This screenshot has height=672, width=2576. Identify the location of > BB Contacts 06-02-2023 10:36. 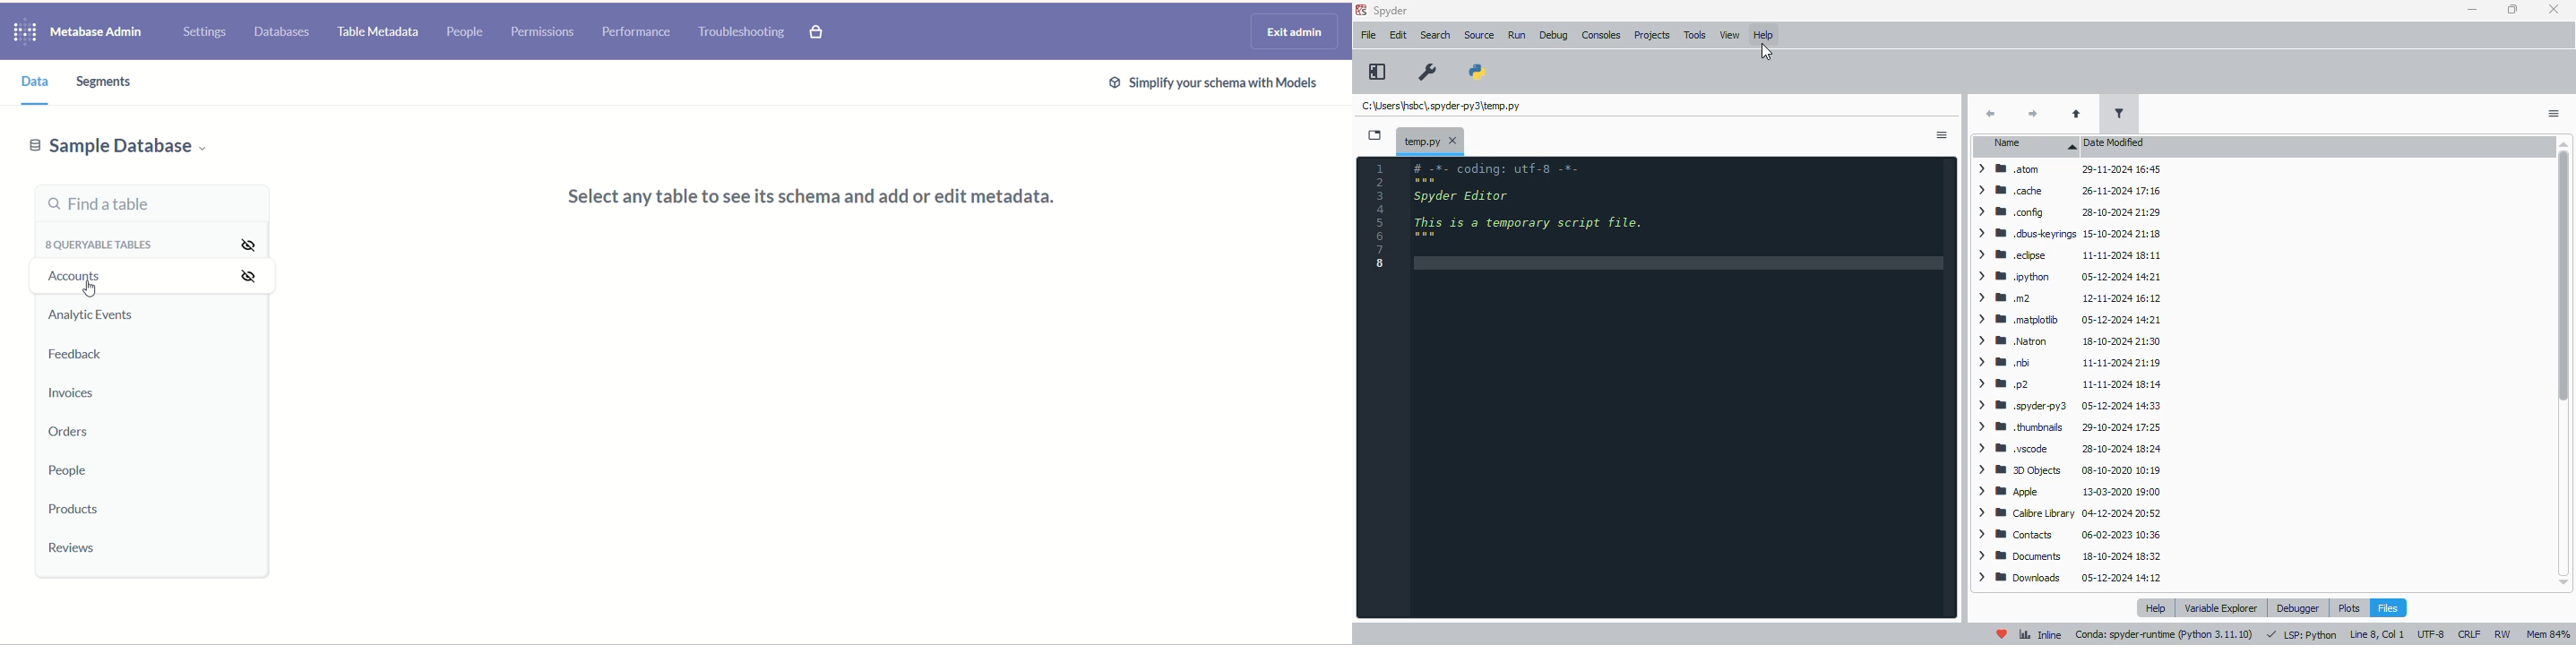
(2068, 534).